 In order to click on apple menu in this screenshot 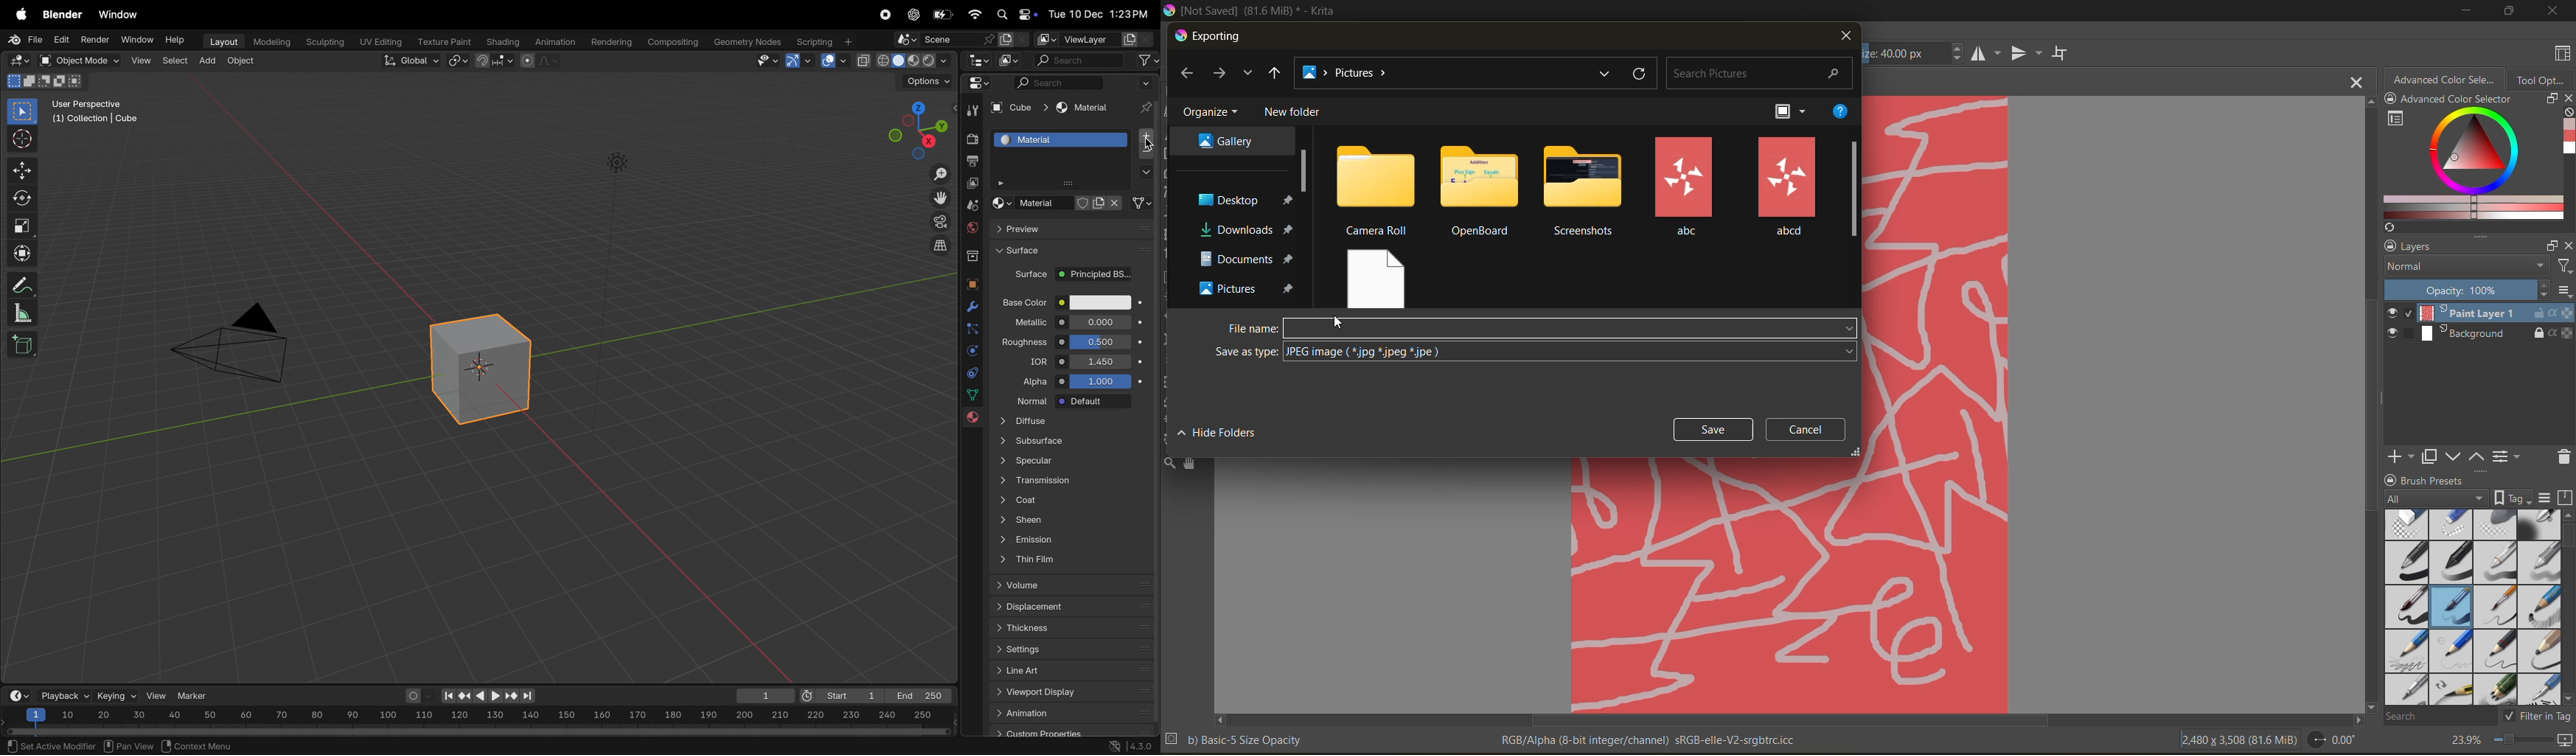, I will do `click(17, 15)`.